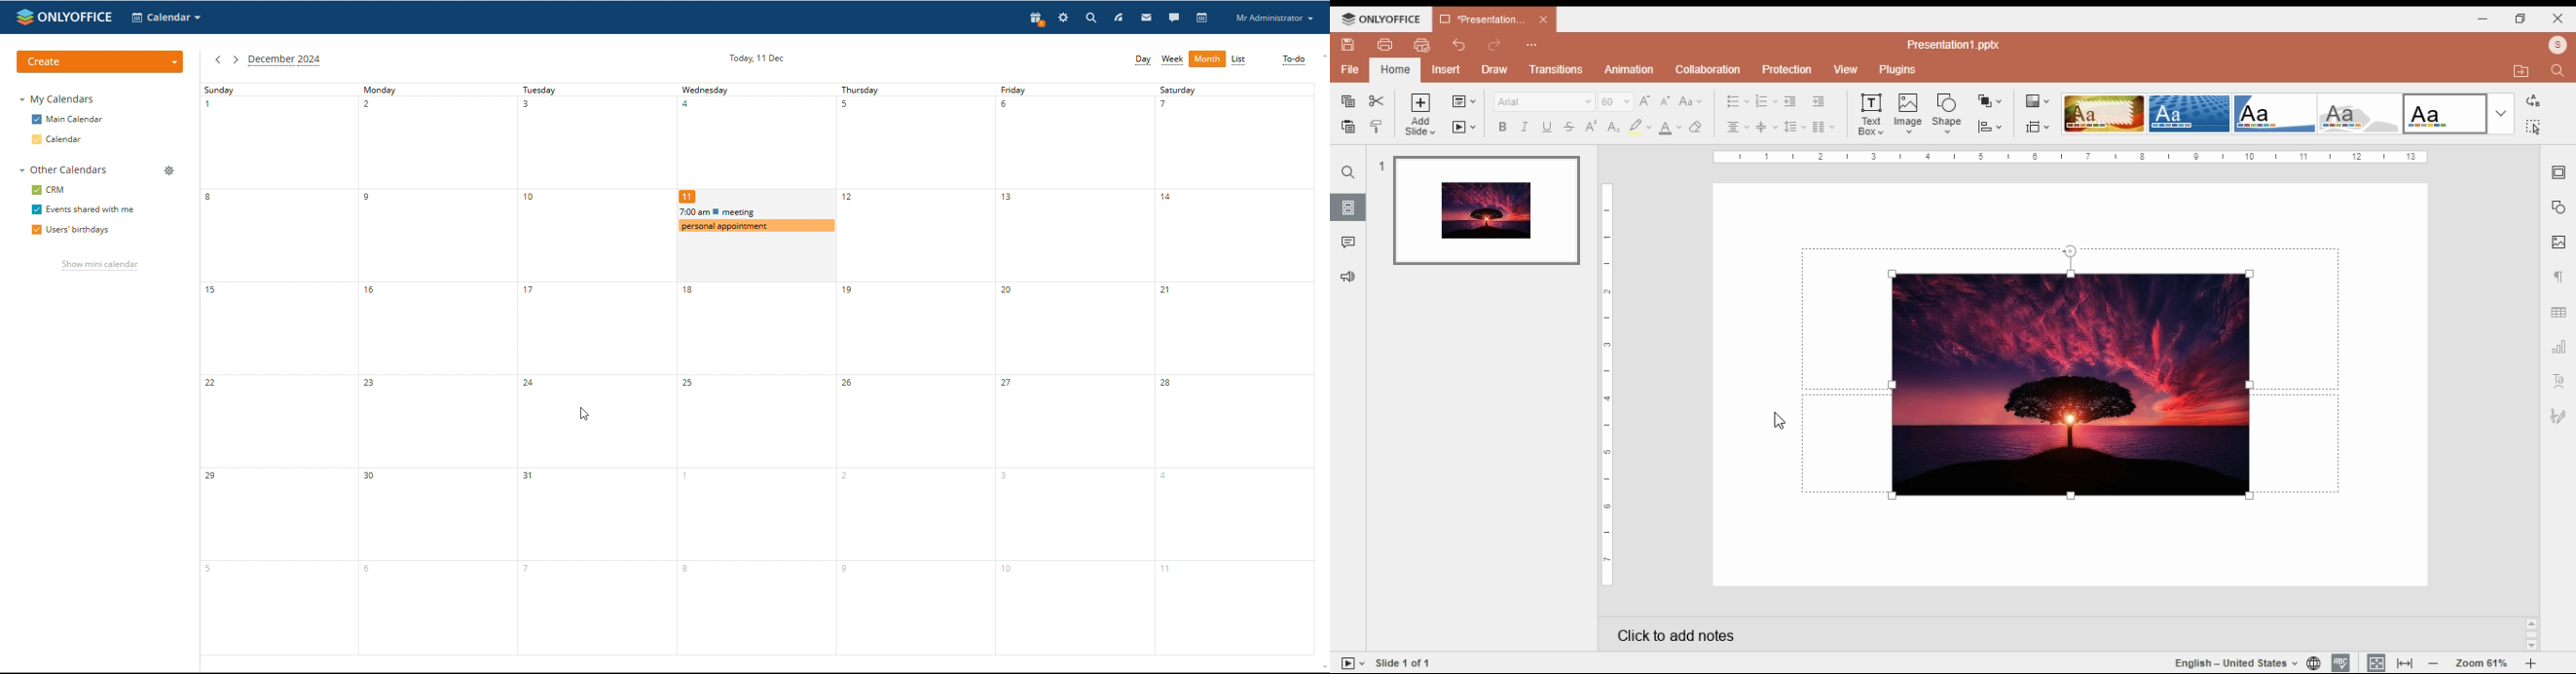 The image size is (2576, 700). I want to click on find, so click(2556, 72).